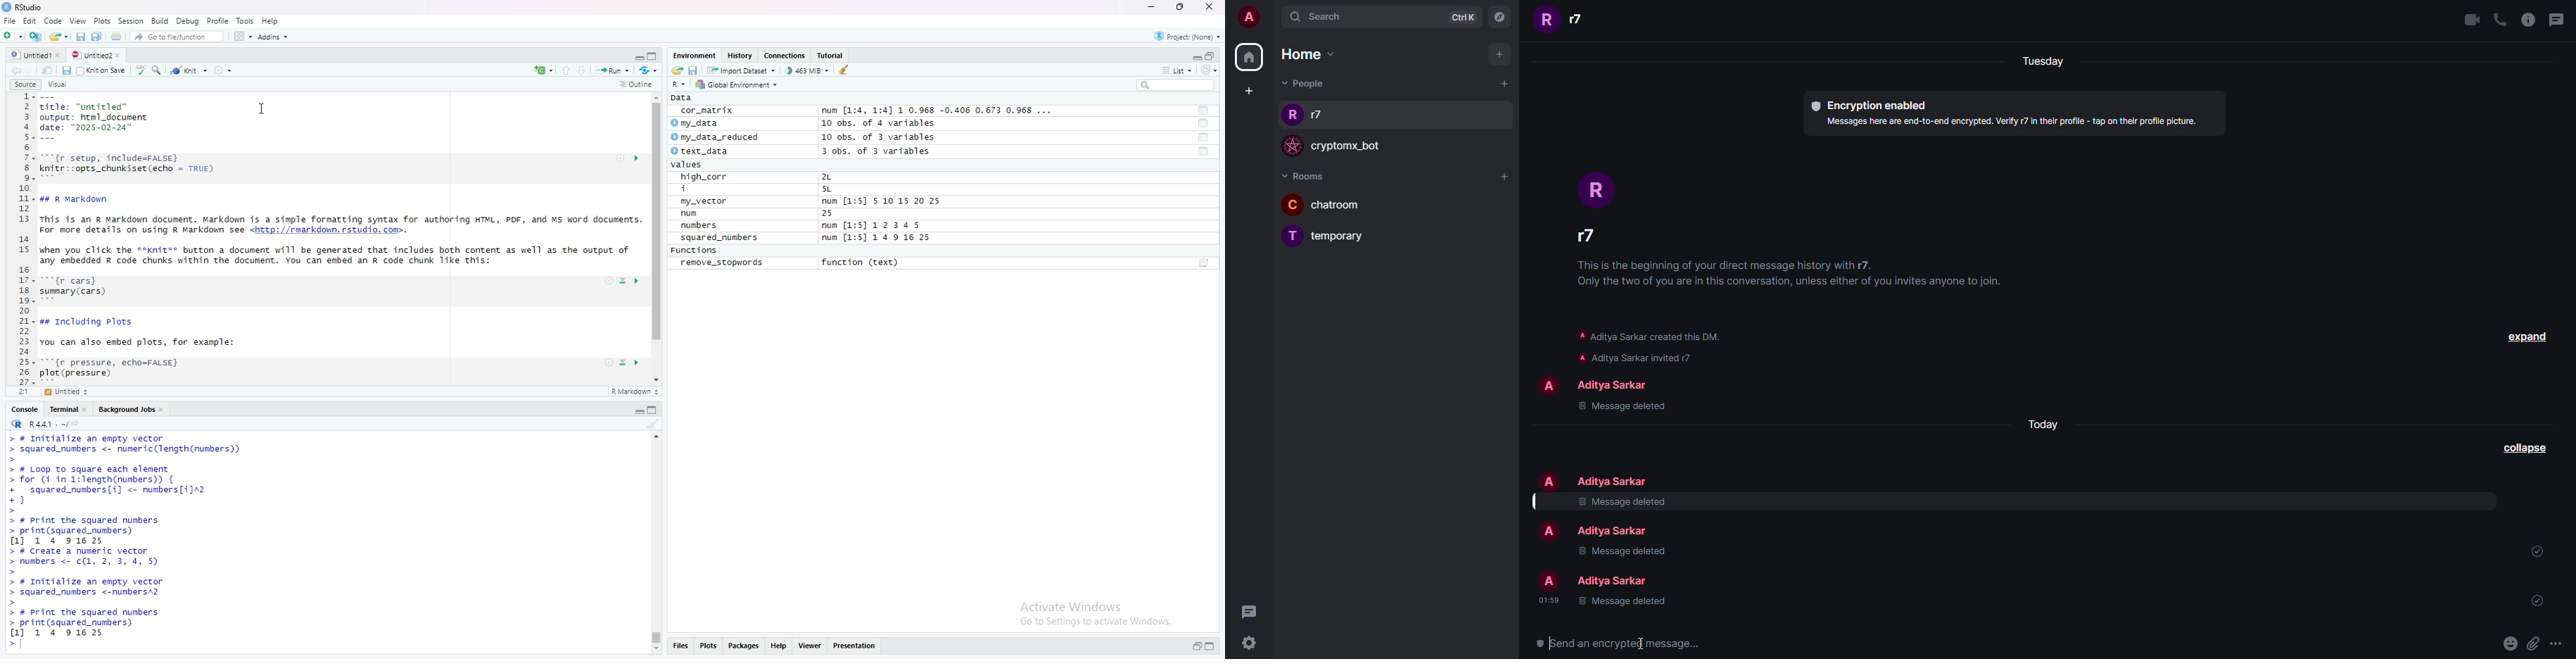 The image size is (2576, 672). What do you see at coordinates (877, 238) in the screenshot?
I see `num [1:5] 1 4 9 16 25` at bounding box center [877, 238].